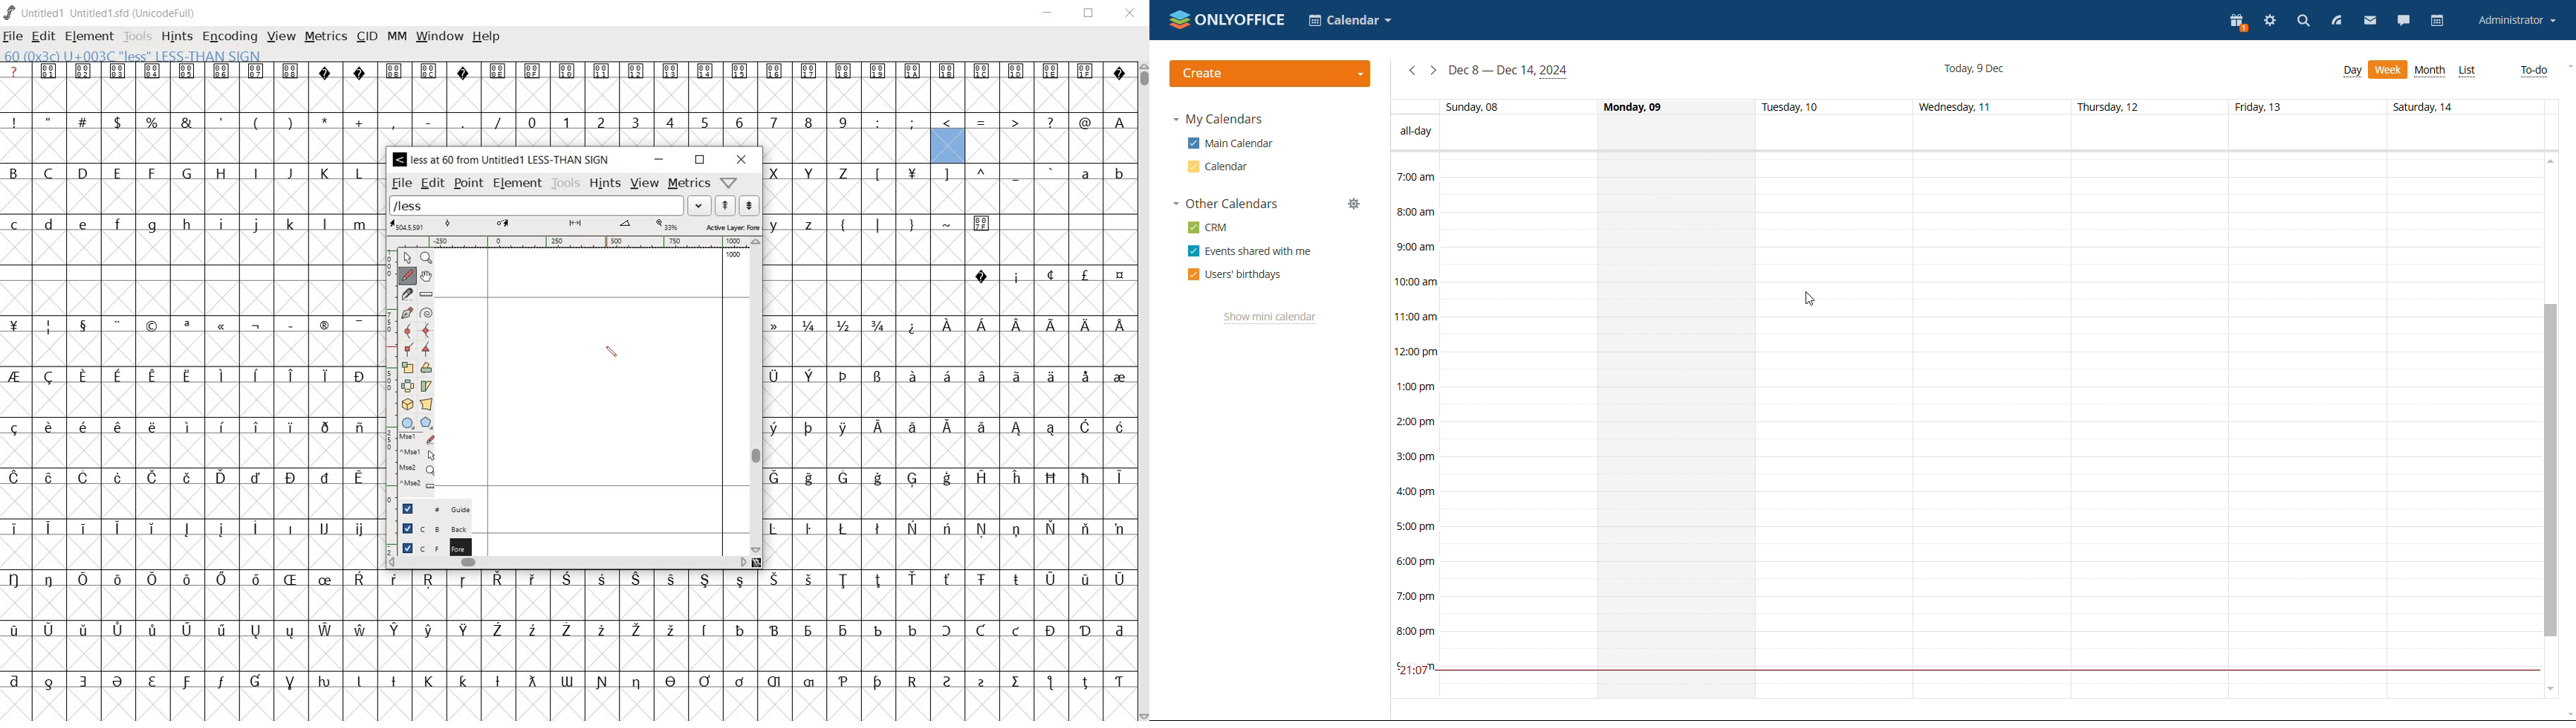  What do you see at coordinates (408, 349) in the screenshot?
I see `Add a corner point` at bounding box center [408, 349].